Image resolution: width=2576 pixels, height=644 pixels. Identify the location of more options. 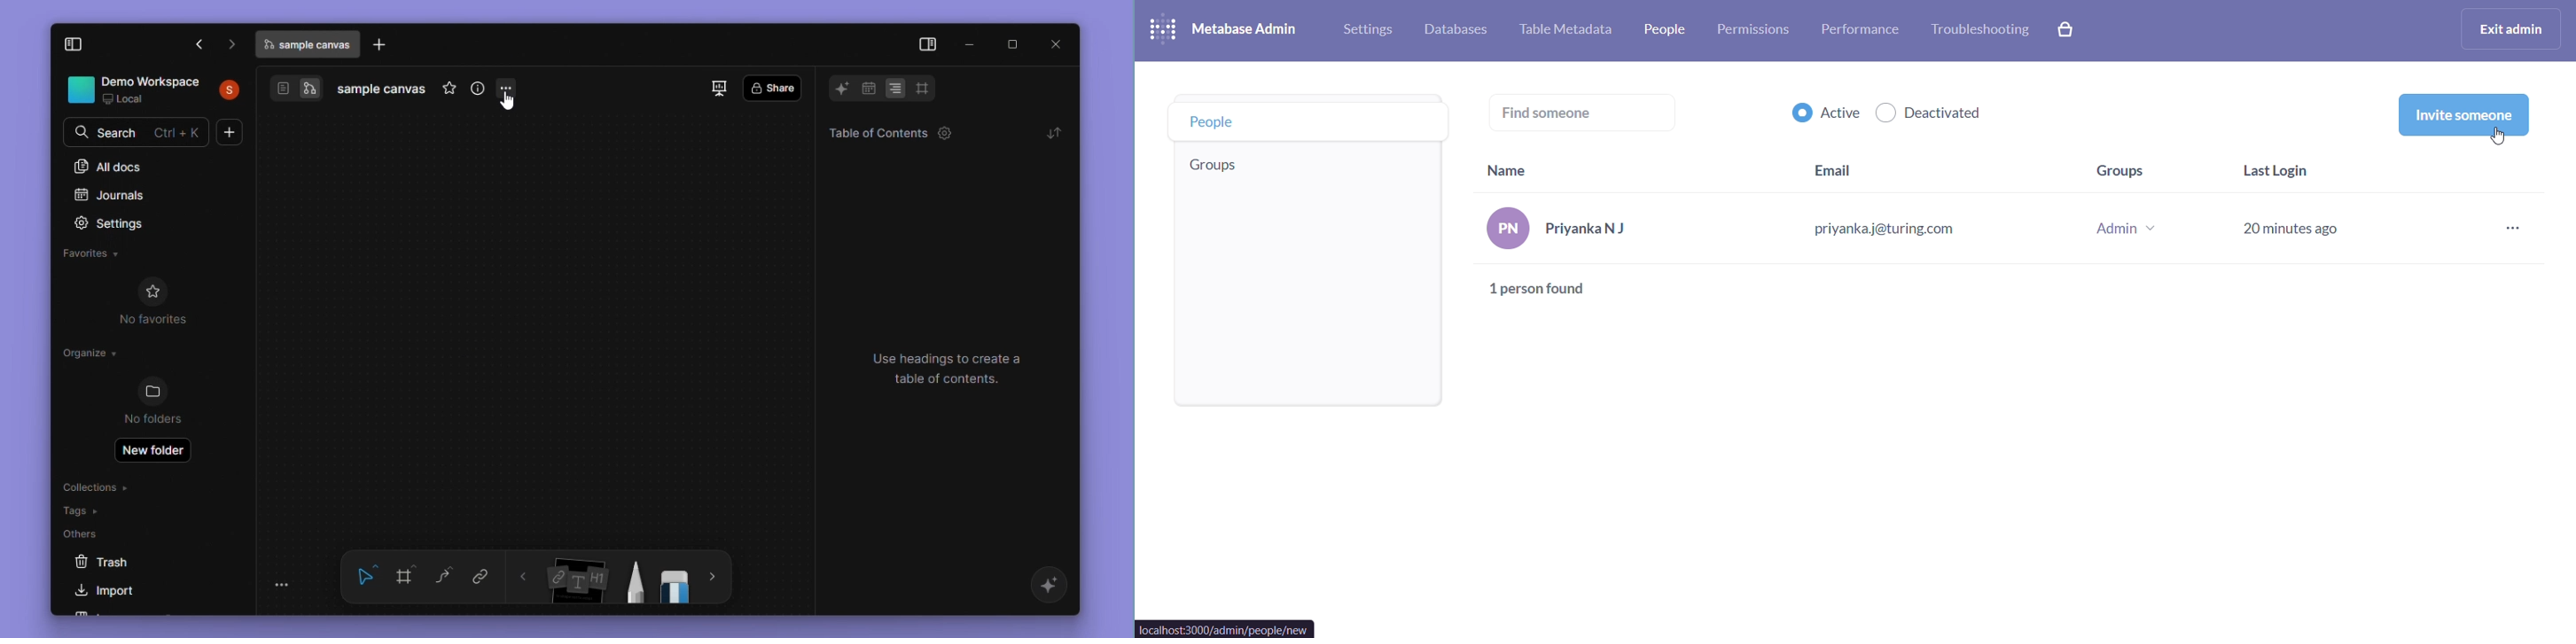
(287, 587).